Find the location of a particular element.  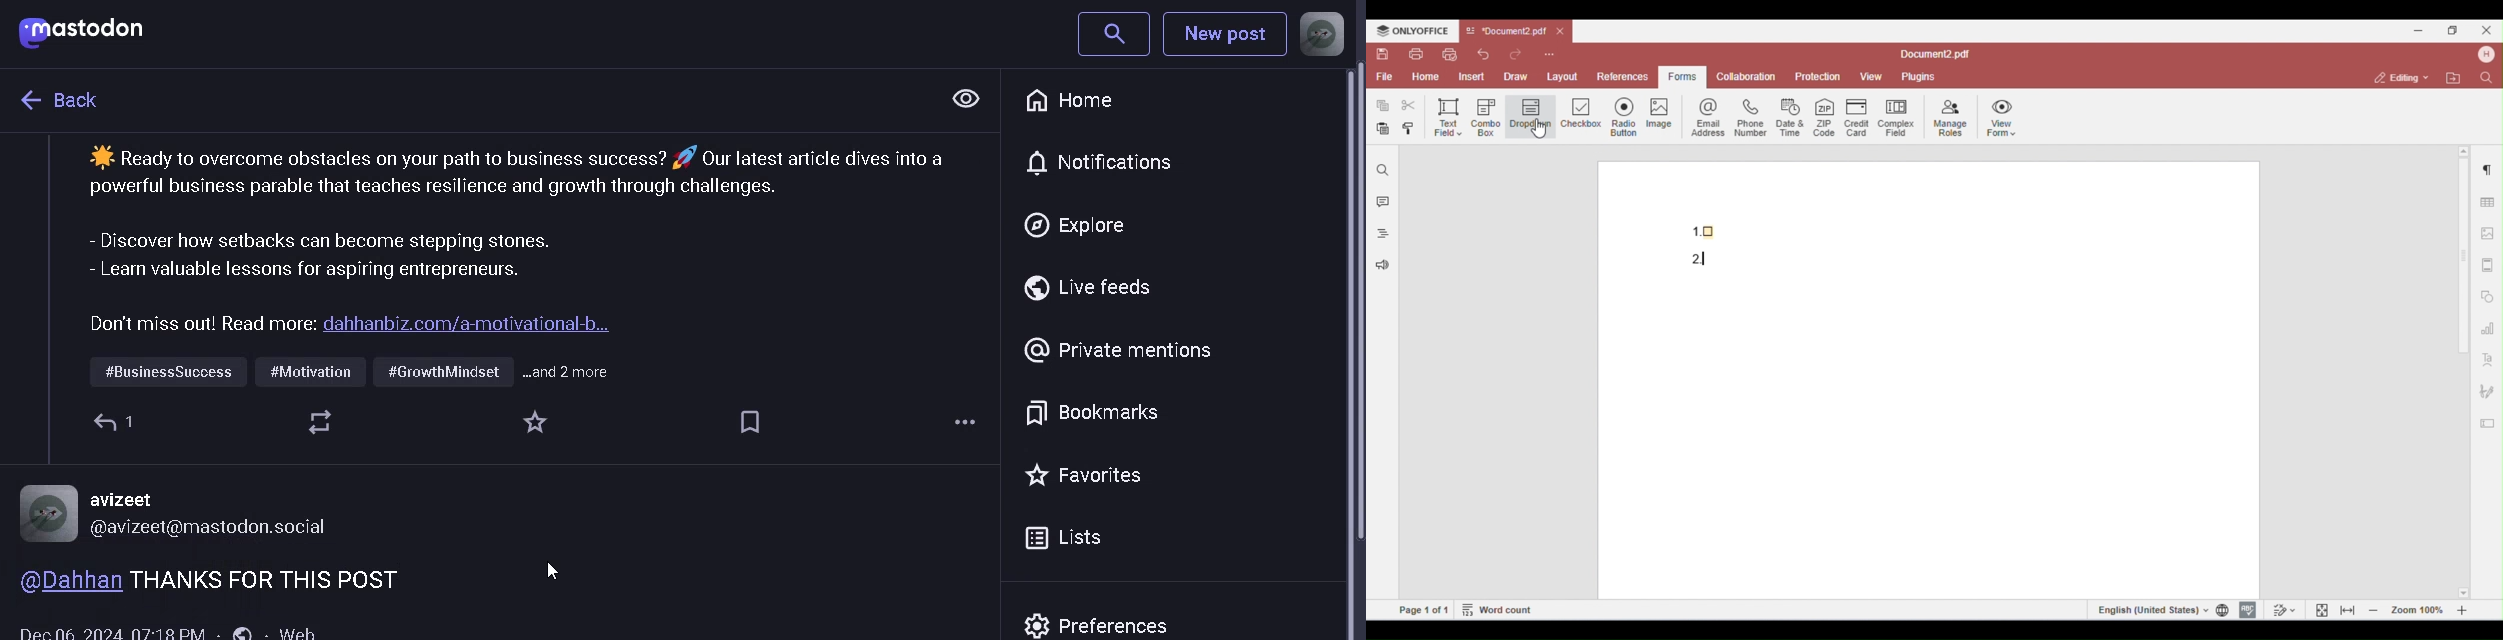

live feeds is located at coordinates (1098, 288).